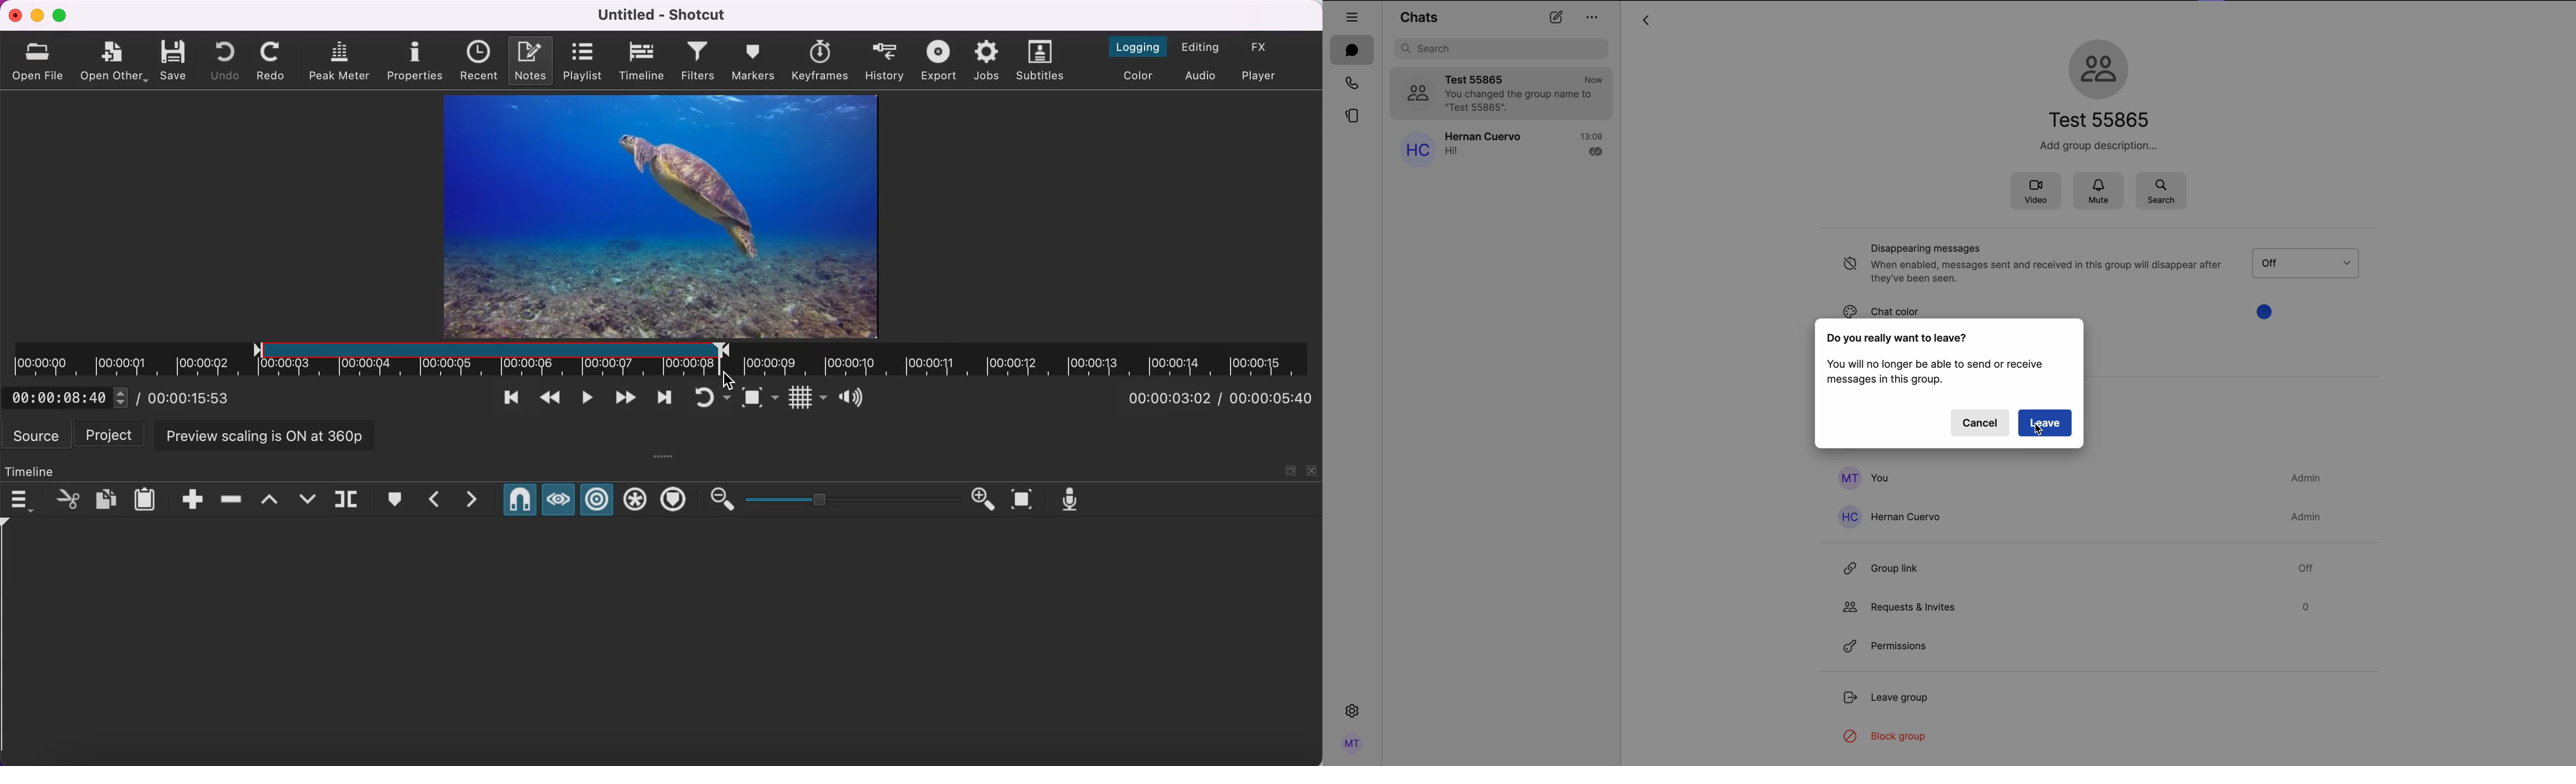 This screenshot has width=2576, height=784. Describe the element at coordinates (558, 498) in the screenshot. I see `scrub while dragging` at that location.